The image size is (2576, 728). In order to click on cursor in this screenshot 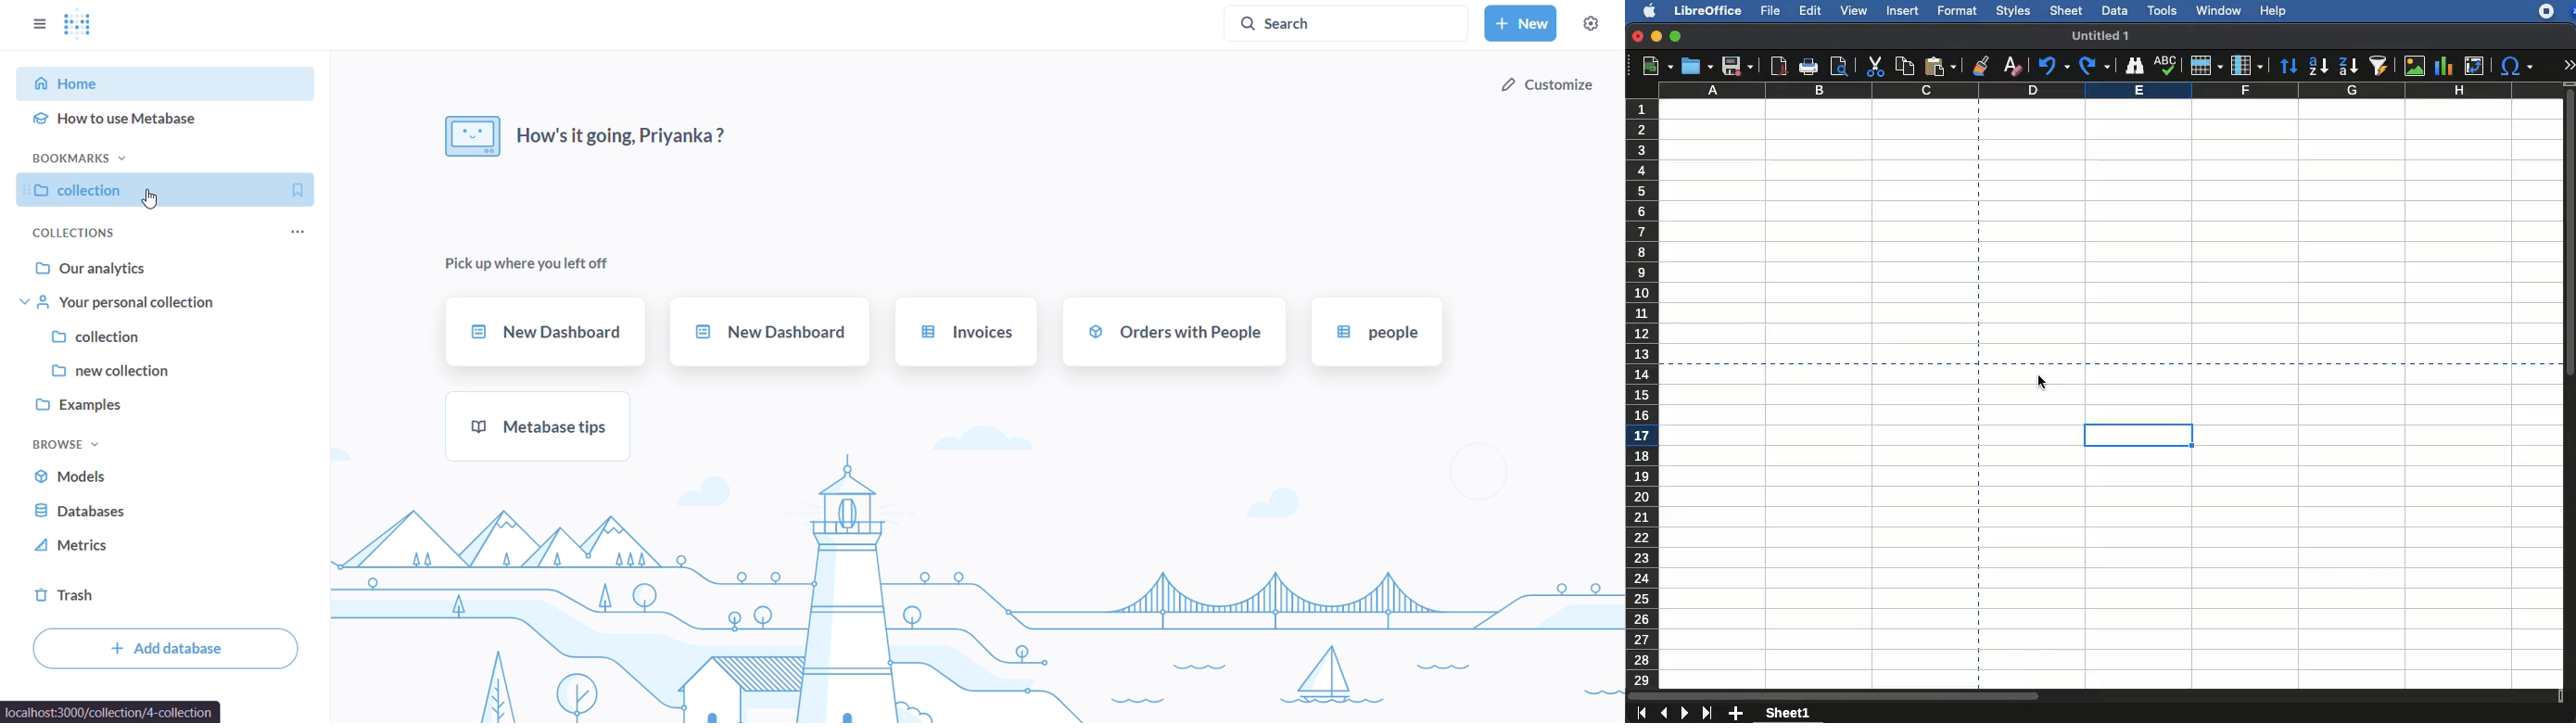, I will do `click(154, 201)`.